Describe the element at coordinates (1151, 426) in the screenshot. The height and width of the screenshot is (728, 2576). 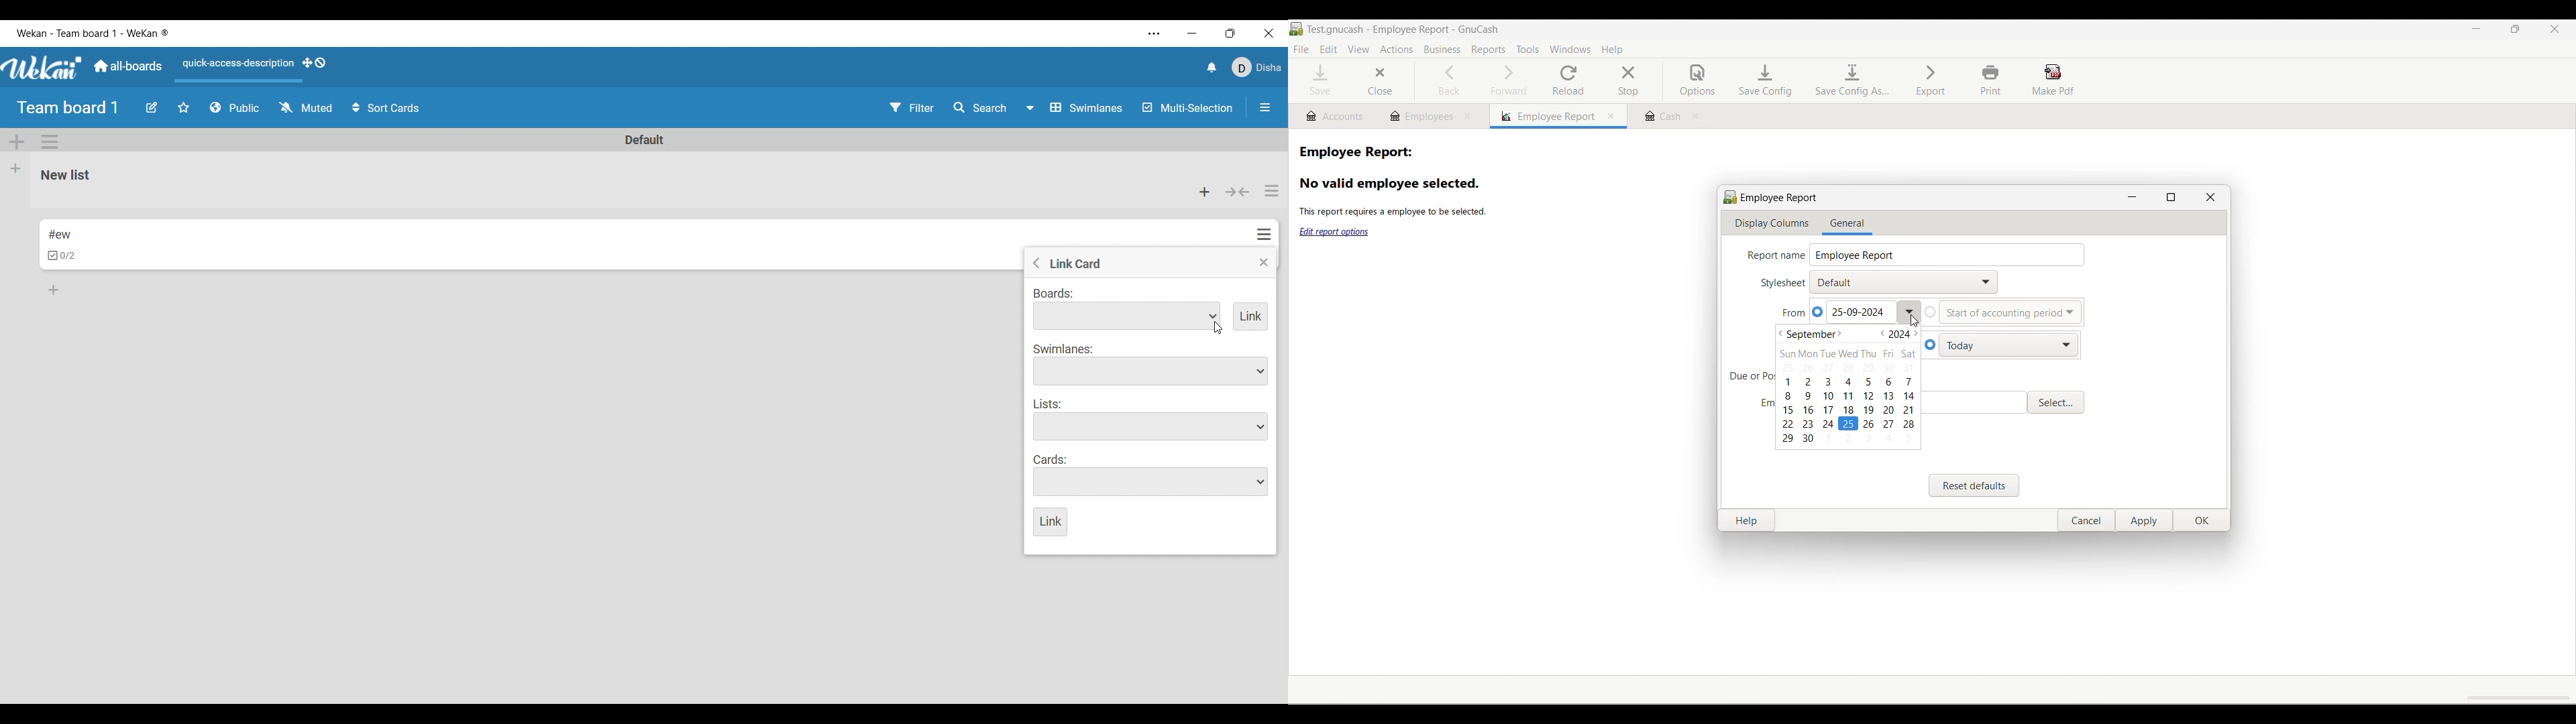
I see `List options` at that location.